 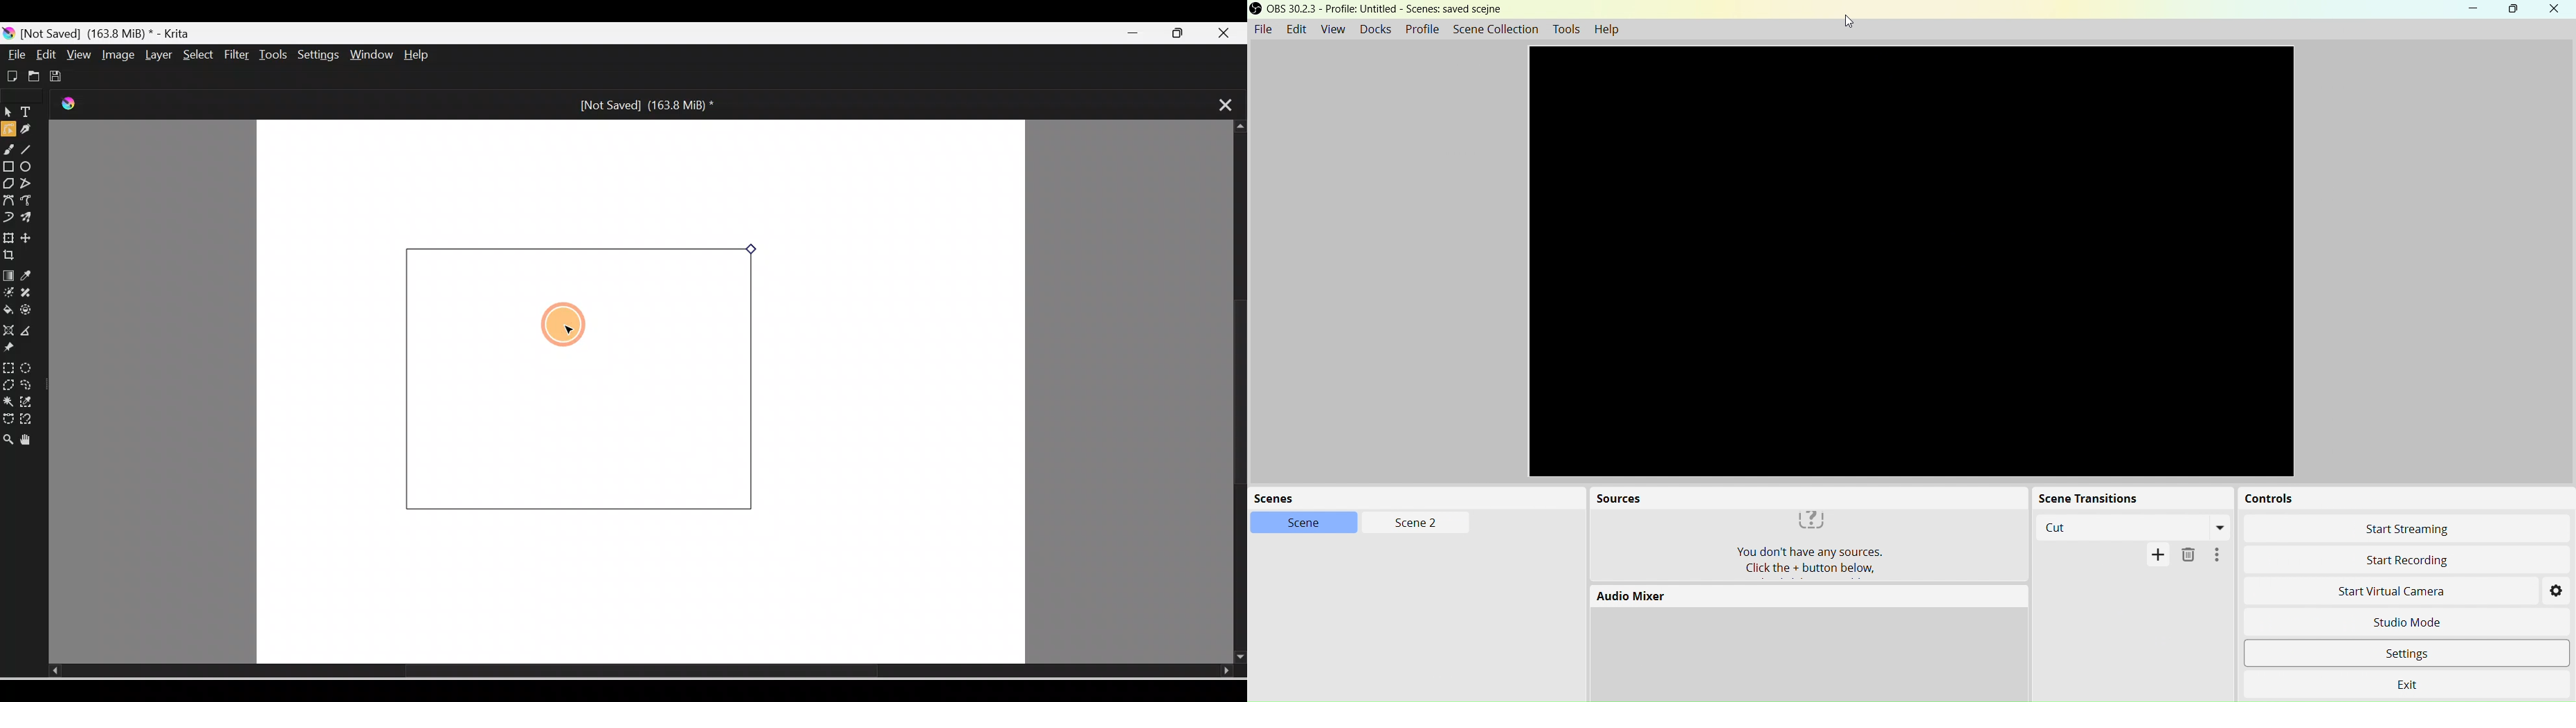 What do you see at coordinates (8, 311) in the screenshot?
I see `Fill a contiguous area of color with color` at bounding box center [8, 311].